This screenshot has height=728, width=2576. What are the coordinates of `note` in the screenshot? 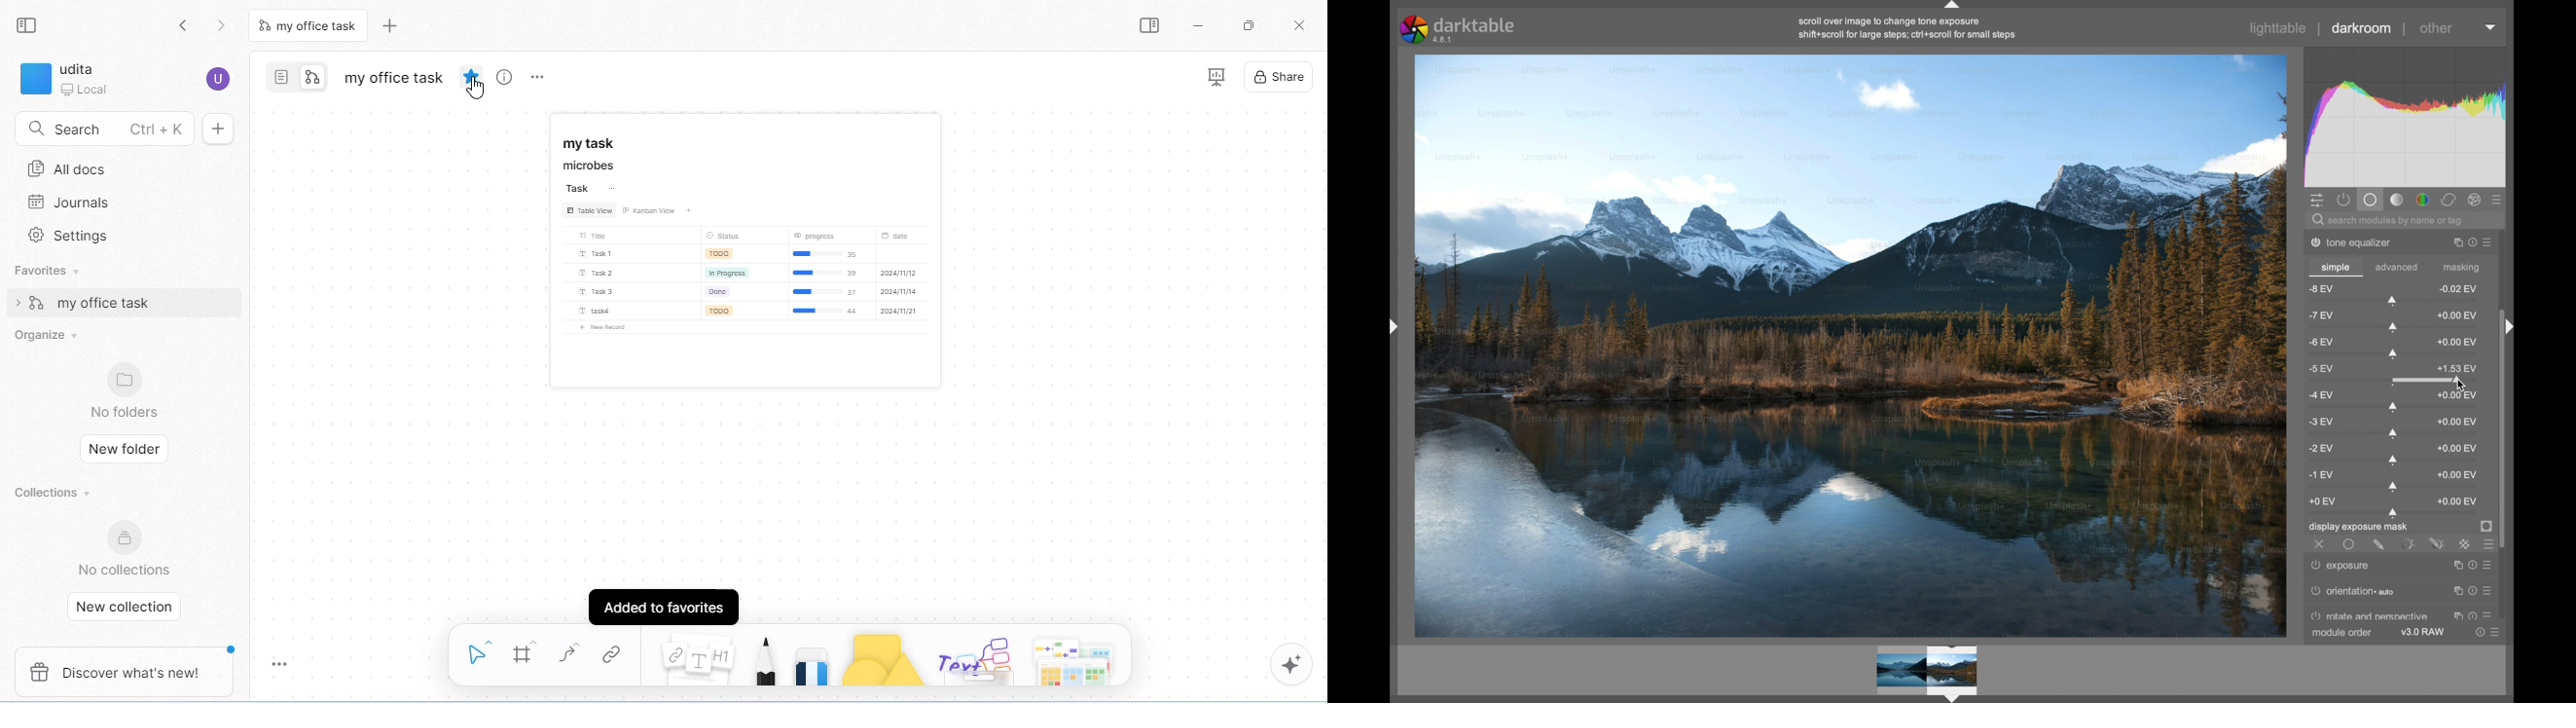 It's located at (698, 657).